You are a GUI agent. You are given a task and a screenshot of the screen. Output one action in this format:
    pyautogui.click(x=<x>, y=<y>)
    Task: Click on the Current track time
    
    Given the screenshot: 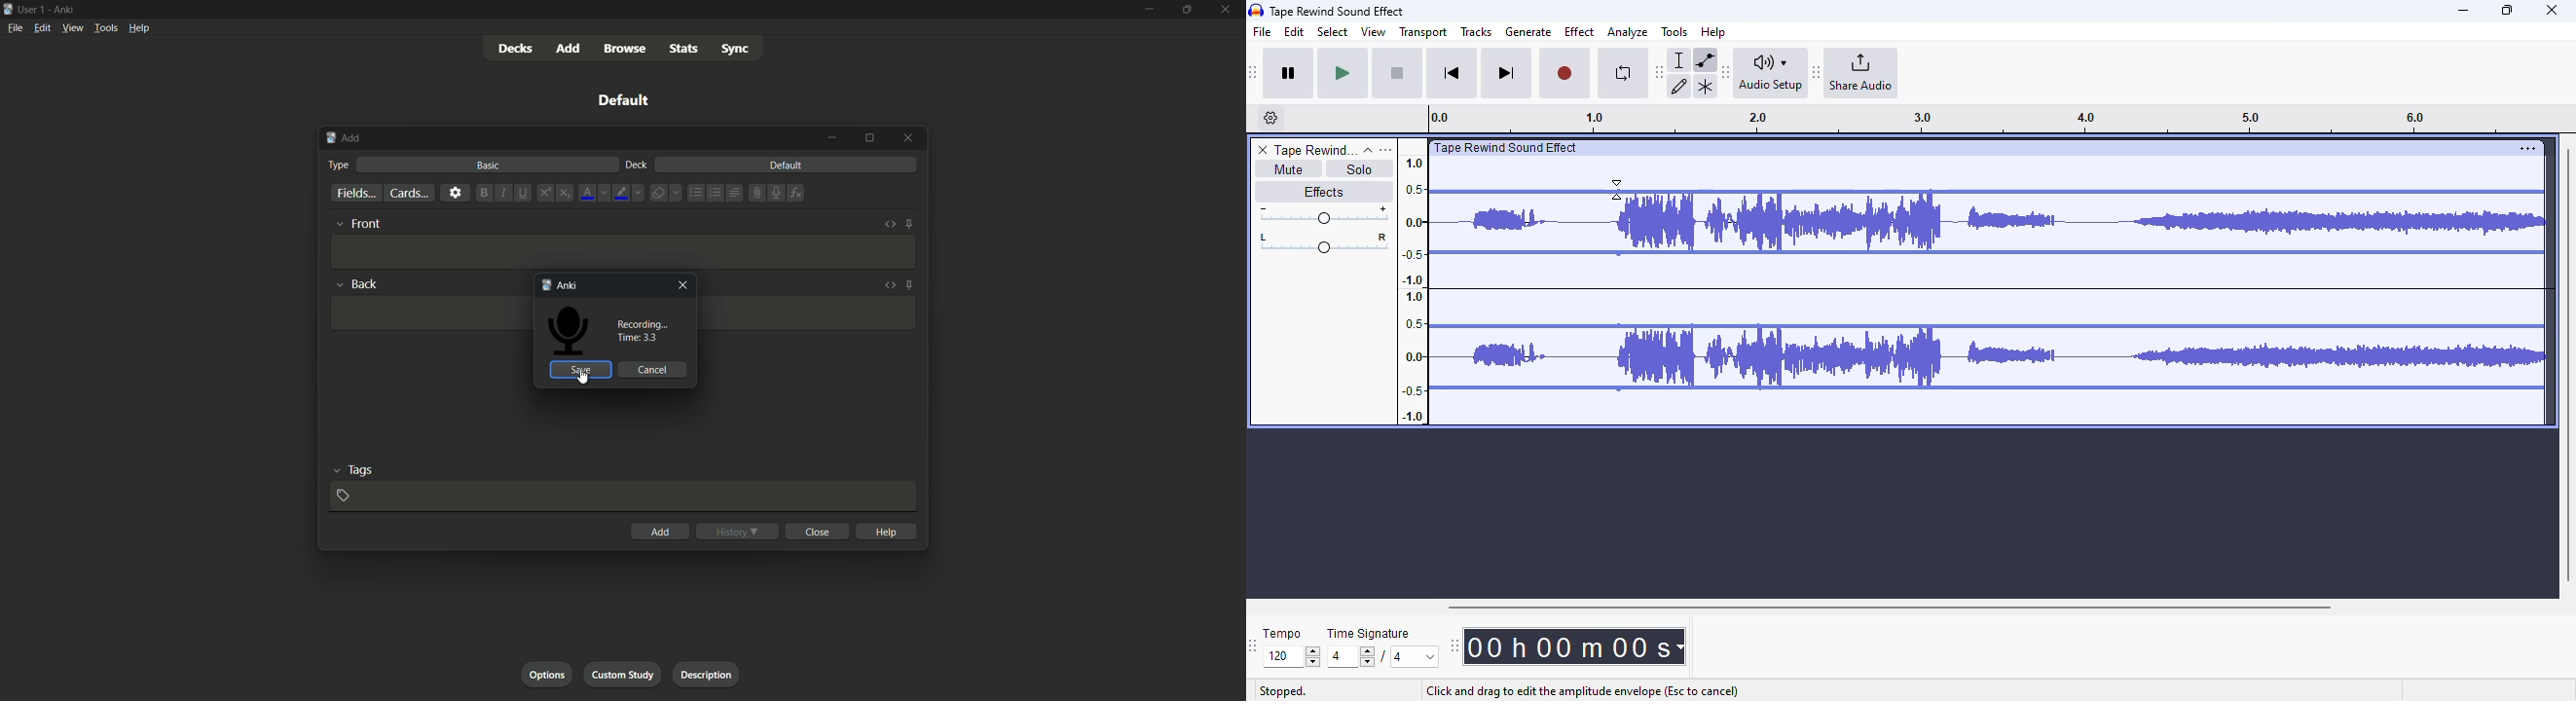 What is the action you would take?
    pyautogui.click(x=1566, y=646)
    